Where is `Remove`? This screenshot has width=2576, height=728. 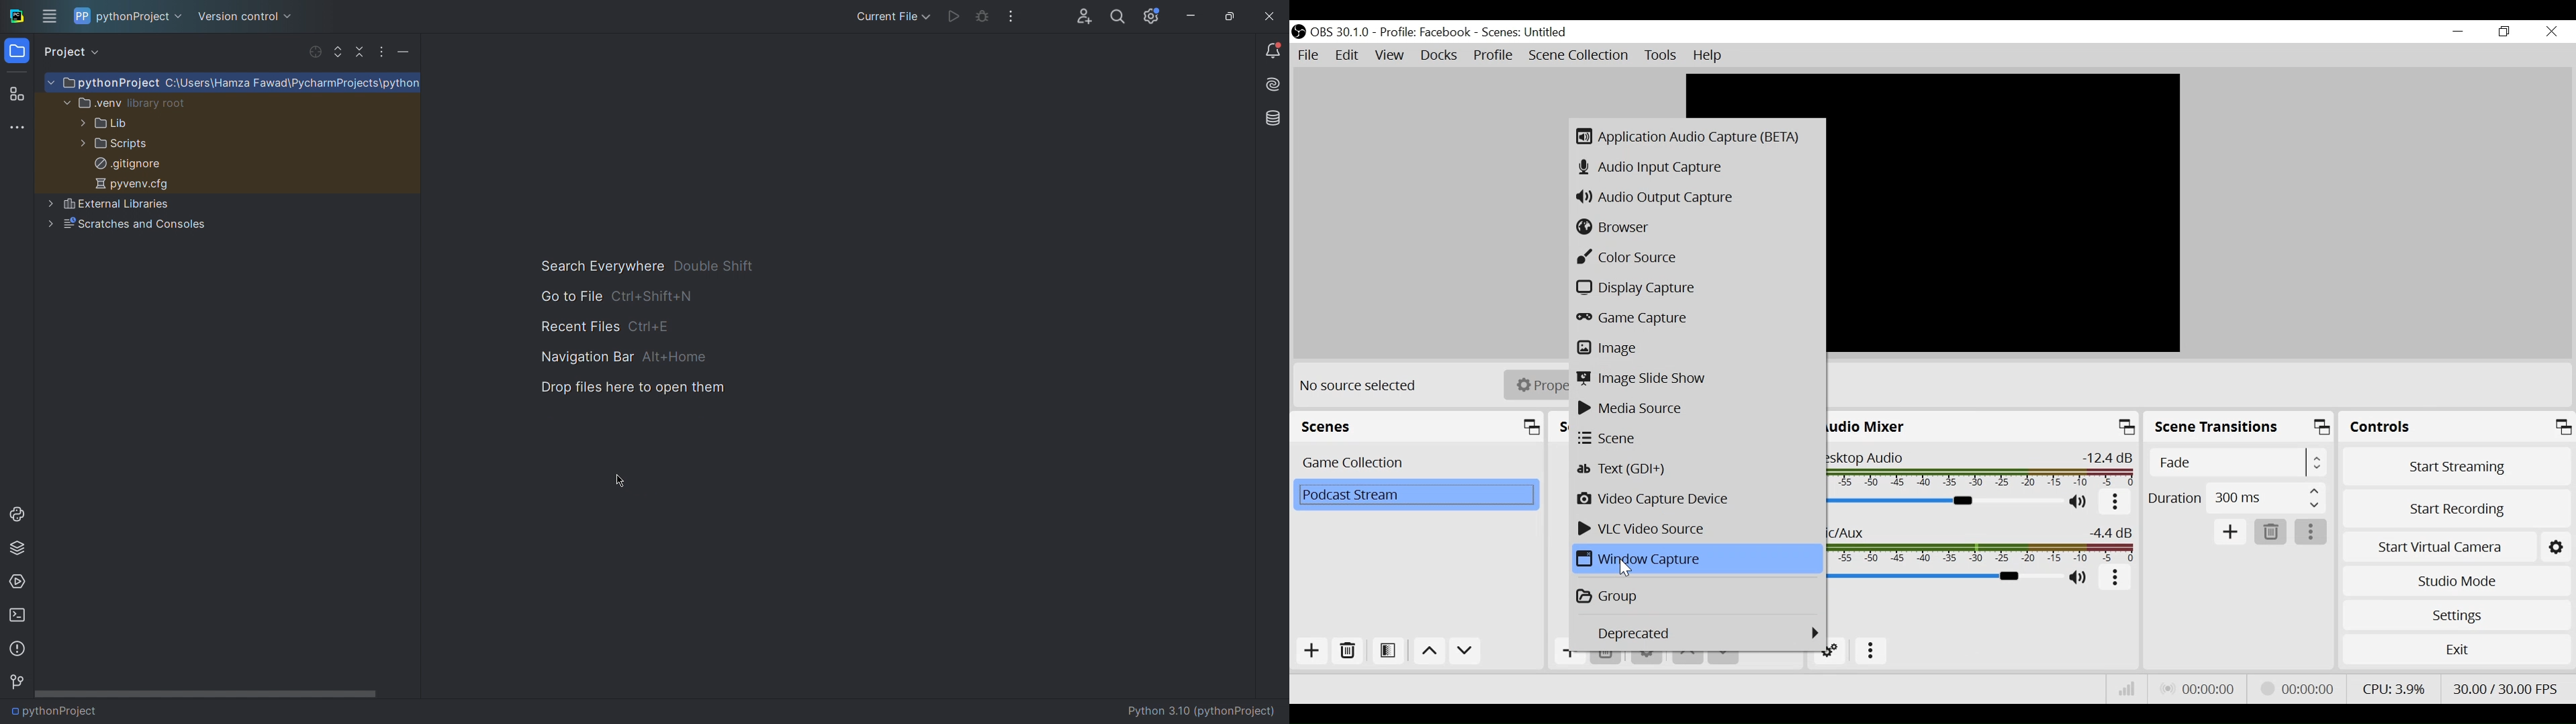 Remove is located at coordinates (1346, 650).